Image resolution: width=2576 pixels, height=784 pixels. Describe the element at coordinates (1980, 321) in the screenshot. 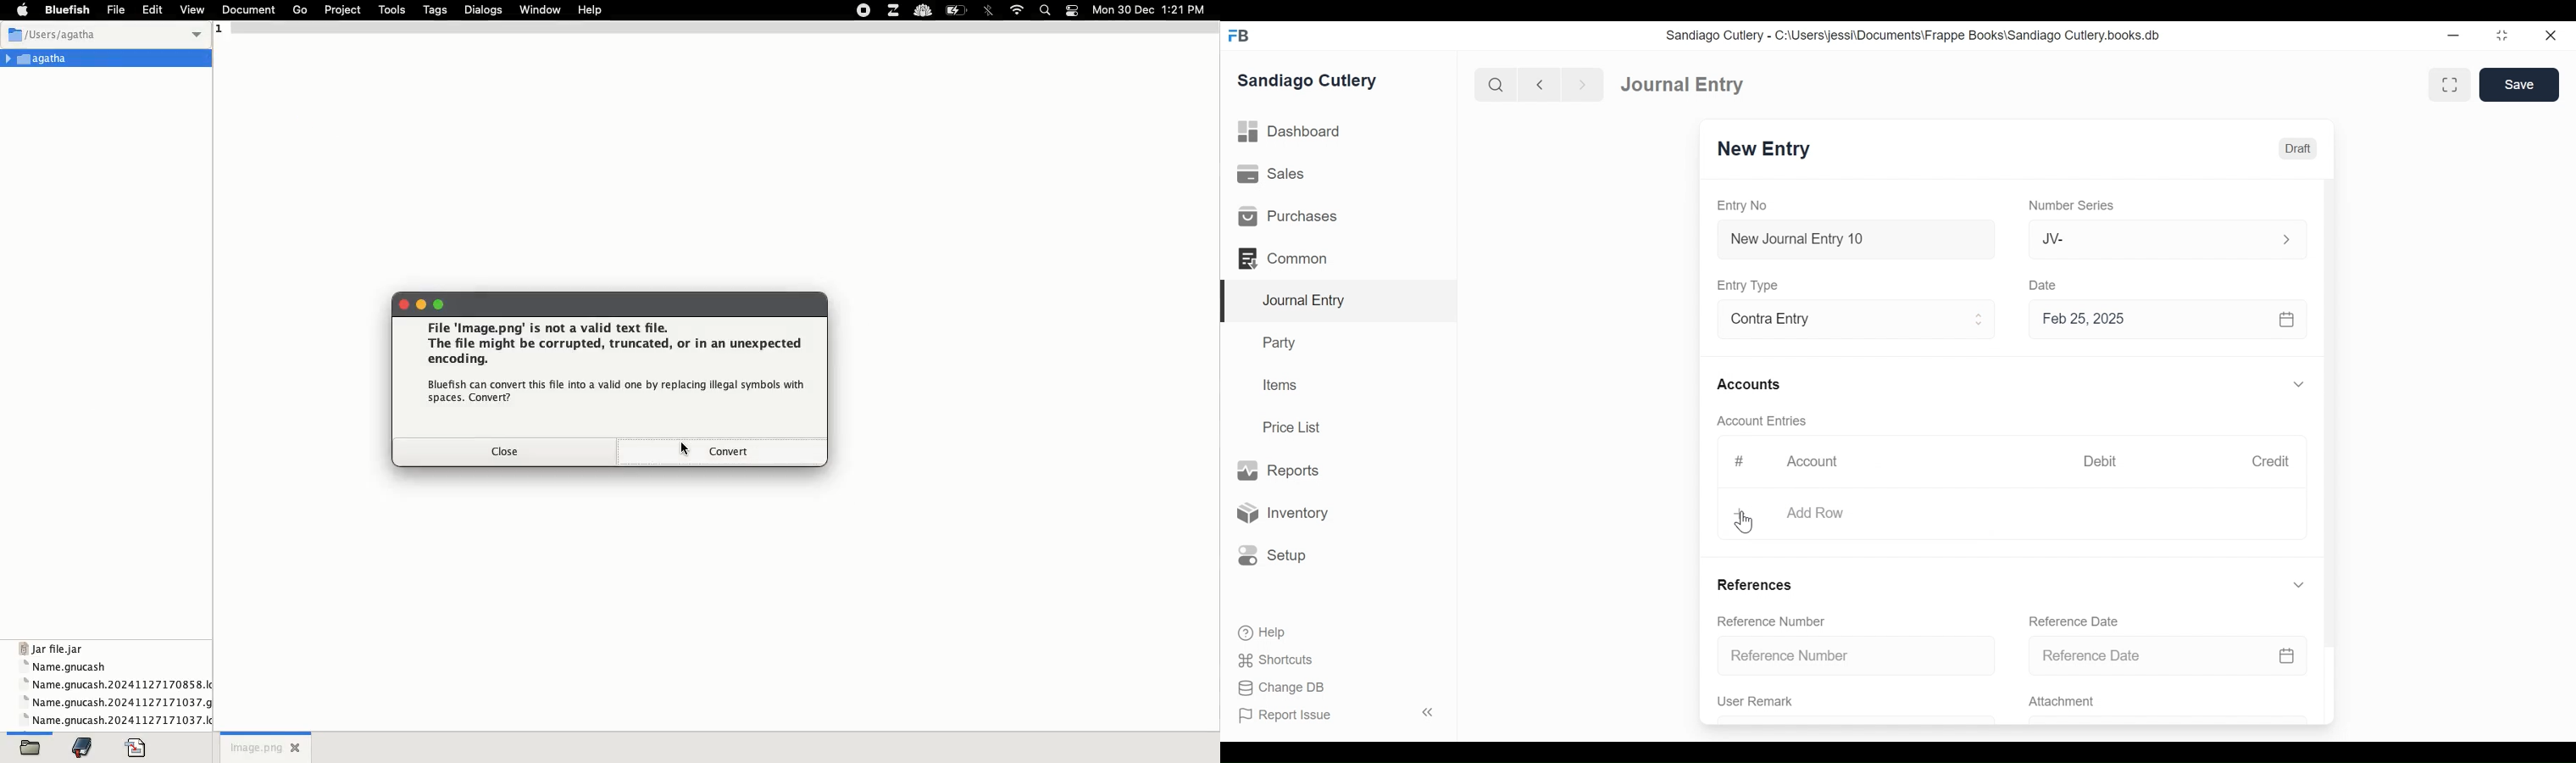

I see `Expand` at that location.